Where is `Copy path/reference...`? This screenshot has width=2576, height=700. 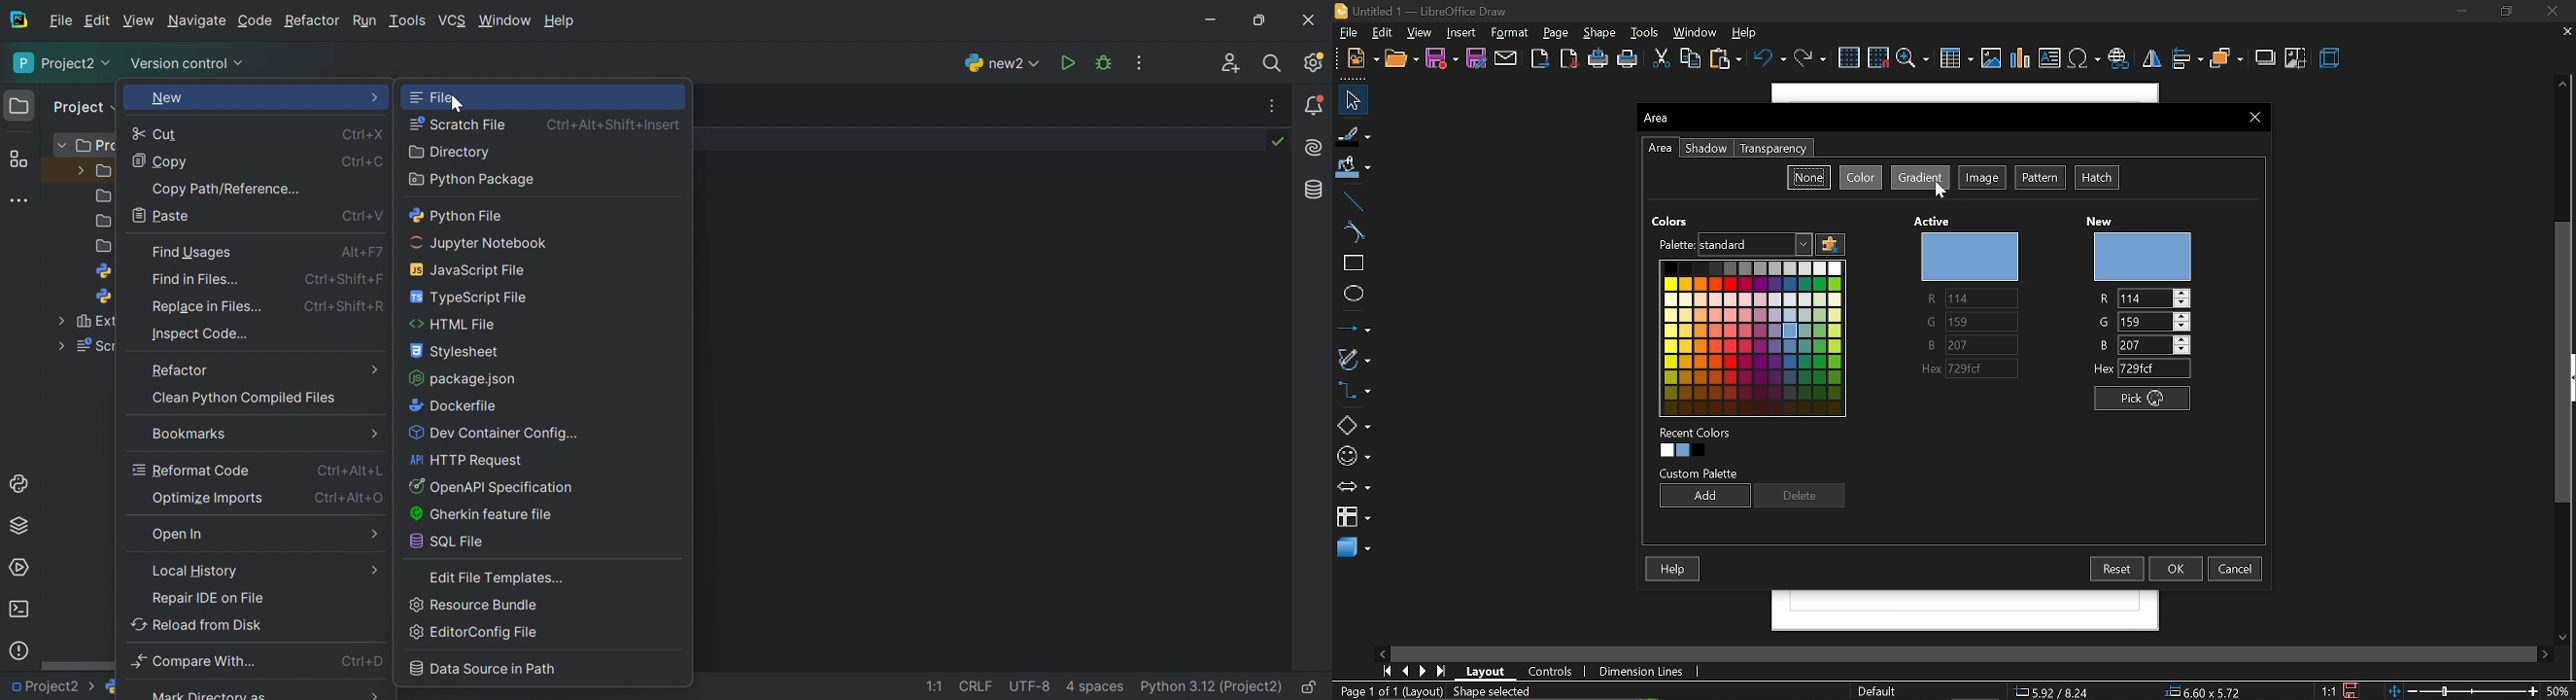
Copy path/reference... is located at coordinates (226, 187).